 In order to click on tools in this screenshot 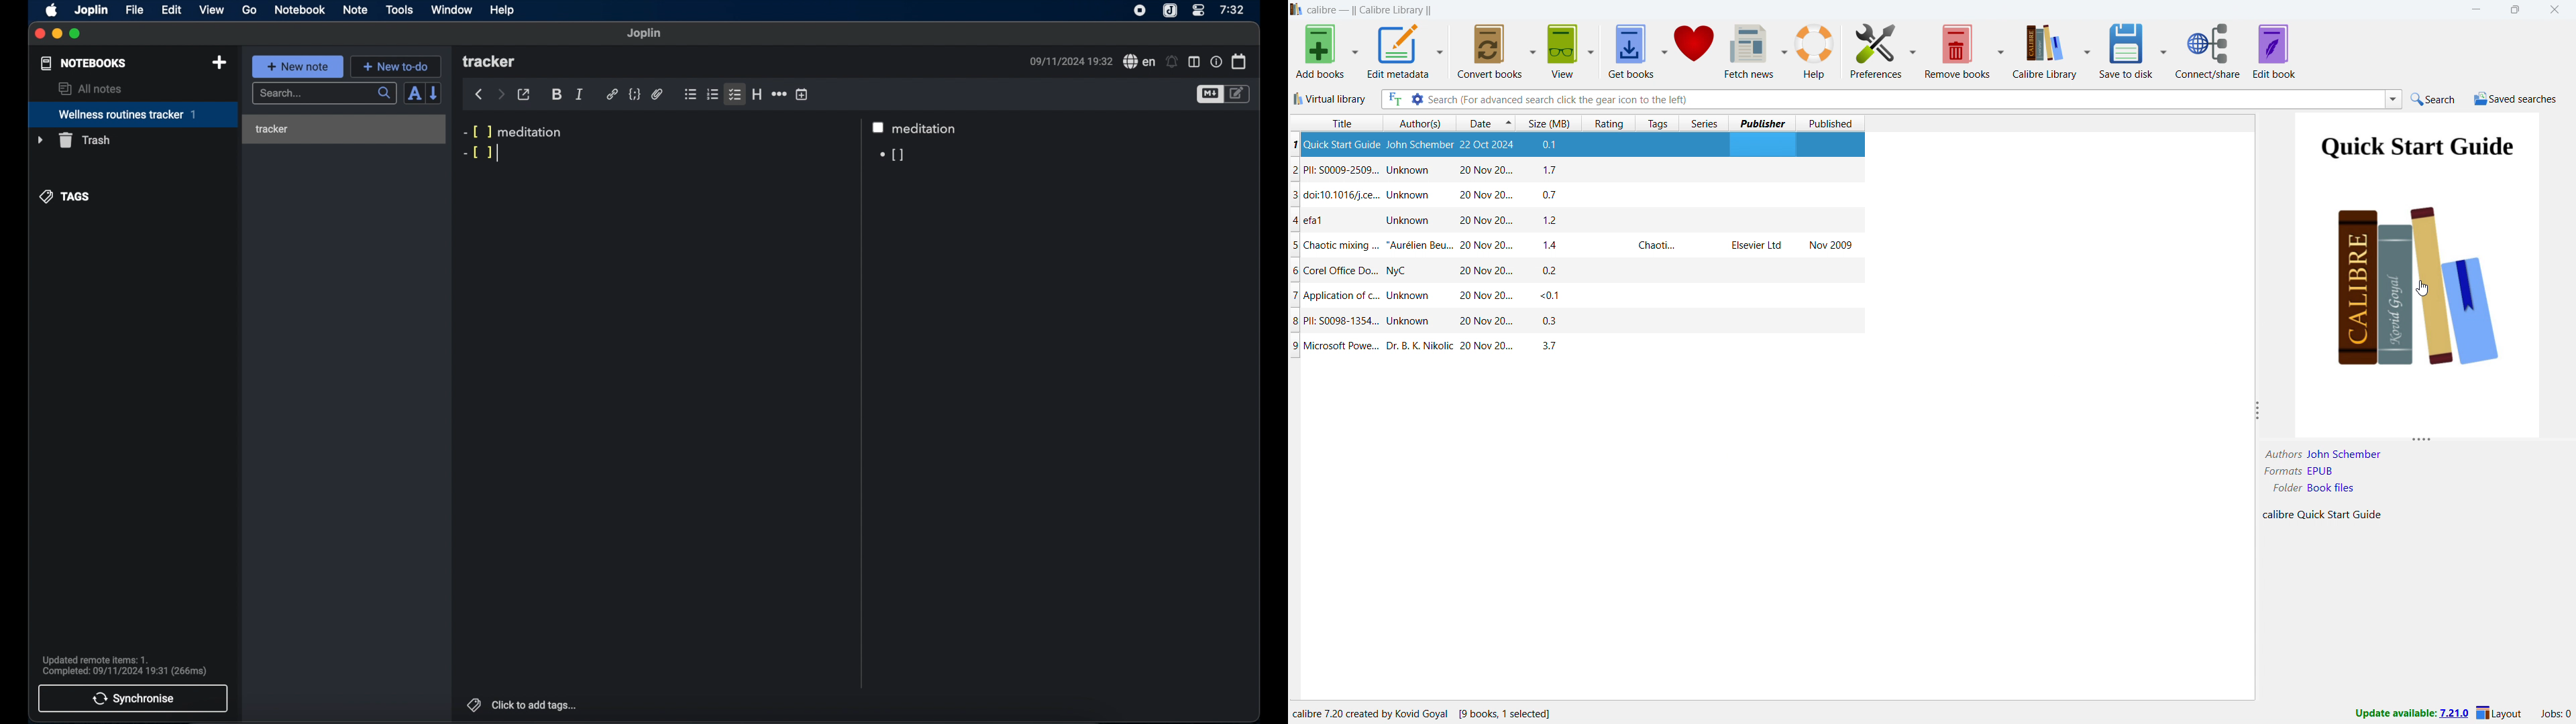, I will do `click(400, 10)`.